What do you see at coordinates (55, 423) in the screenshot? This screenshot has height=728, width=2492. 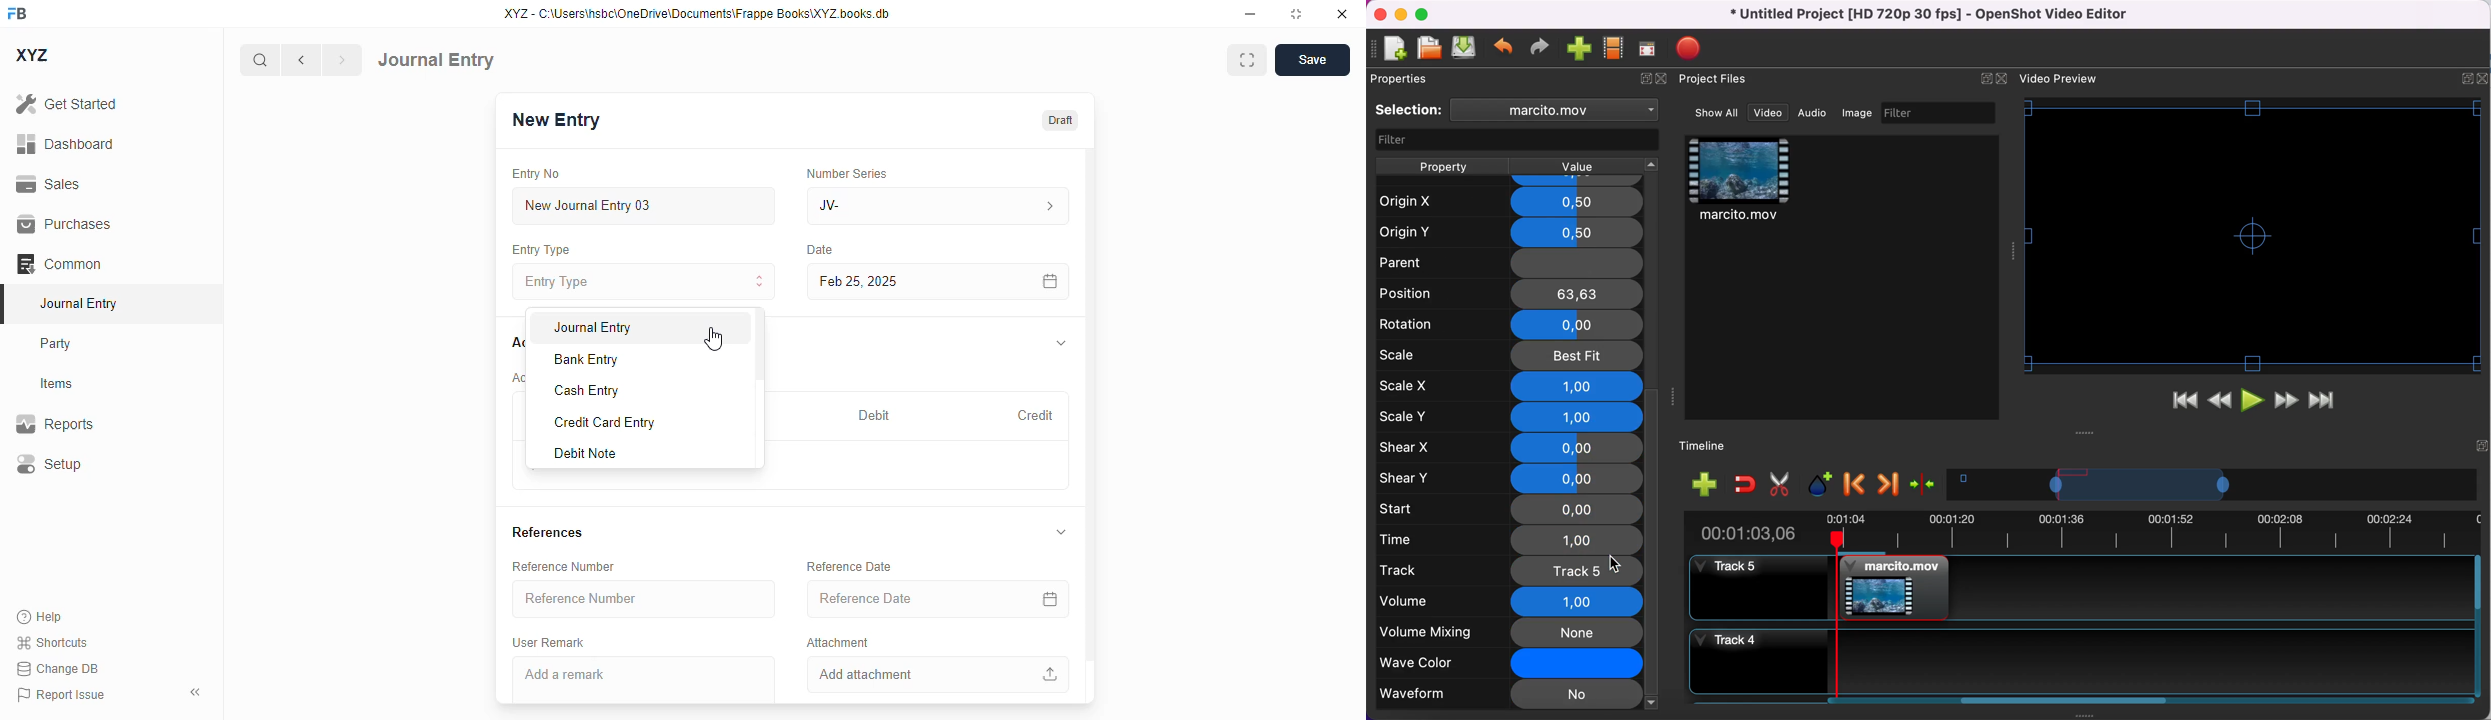 I see `reports` at bounding box center [55, 423].